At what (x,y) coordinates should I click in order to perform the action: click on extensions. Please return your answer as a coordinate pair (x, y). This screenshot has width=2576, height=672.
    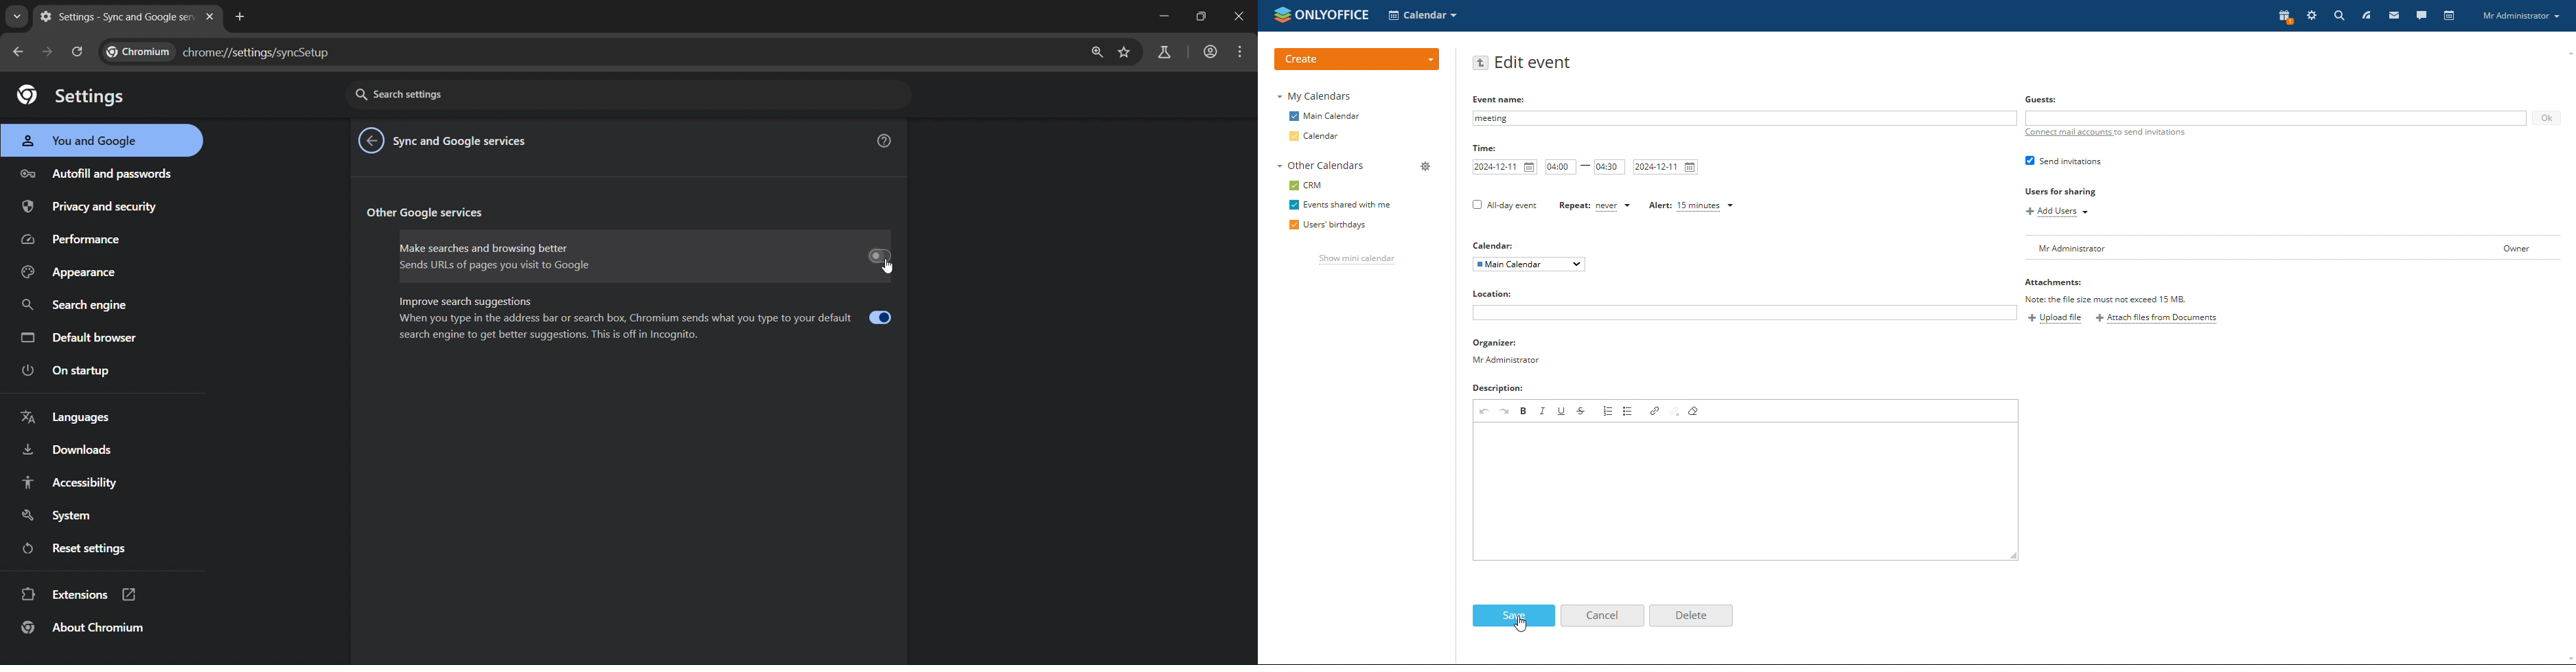
    Looking at the image, I should click on (79, 594).